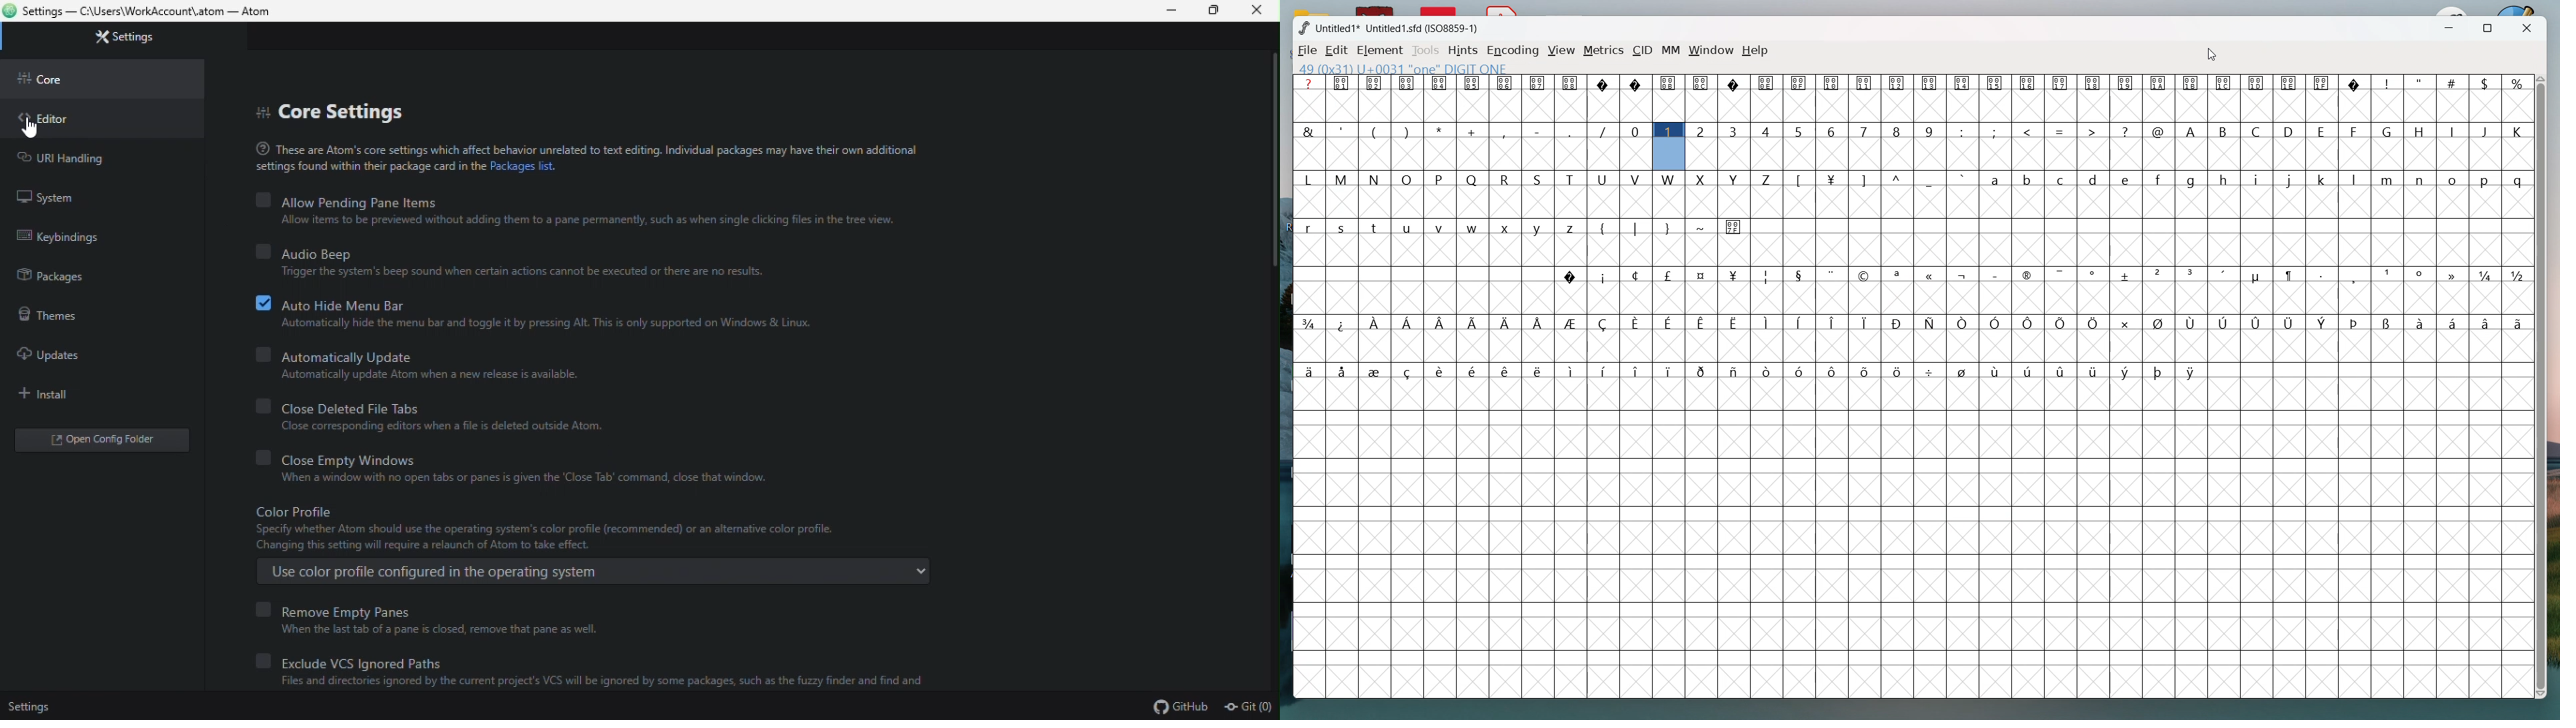 The width and height of the screenshot is (2576, 728). Describe the element at coordinates (1669, 179) in the screenshot. I see `W` at that location.